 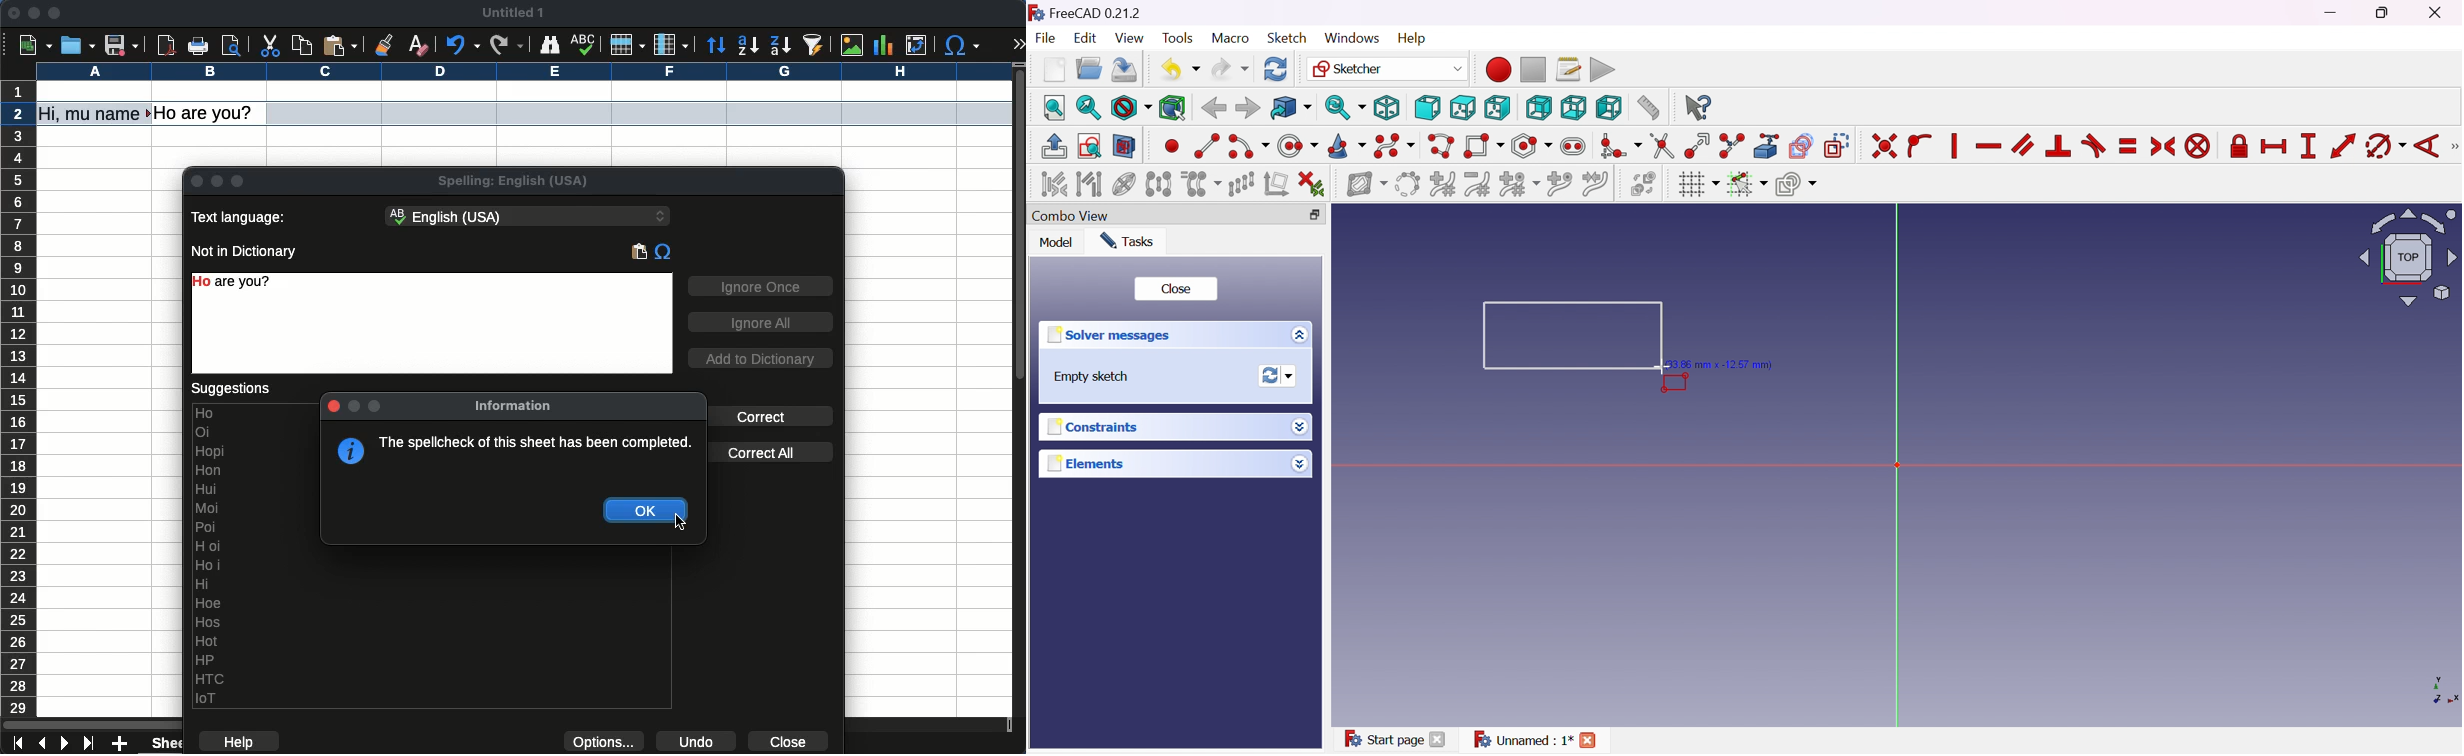 I want to click on Convert geometry to B-spline, so click(x=1406, y=185).